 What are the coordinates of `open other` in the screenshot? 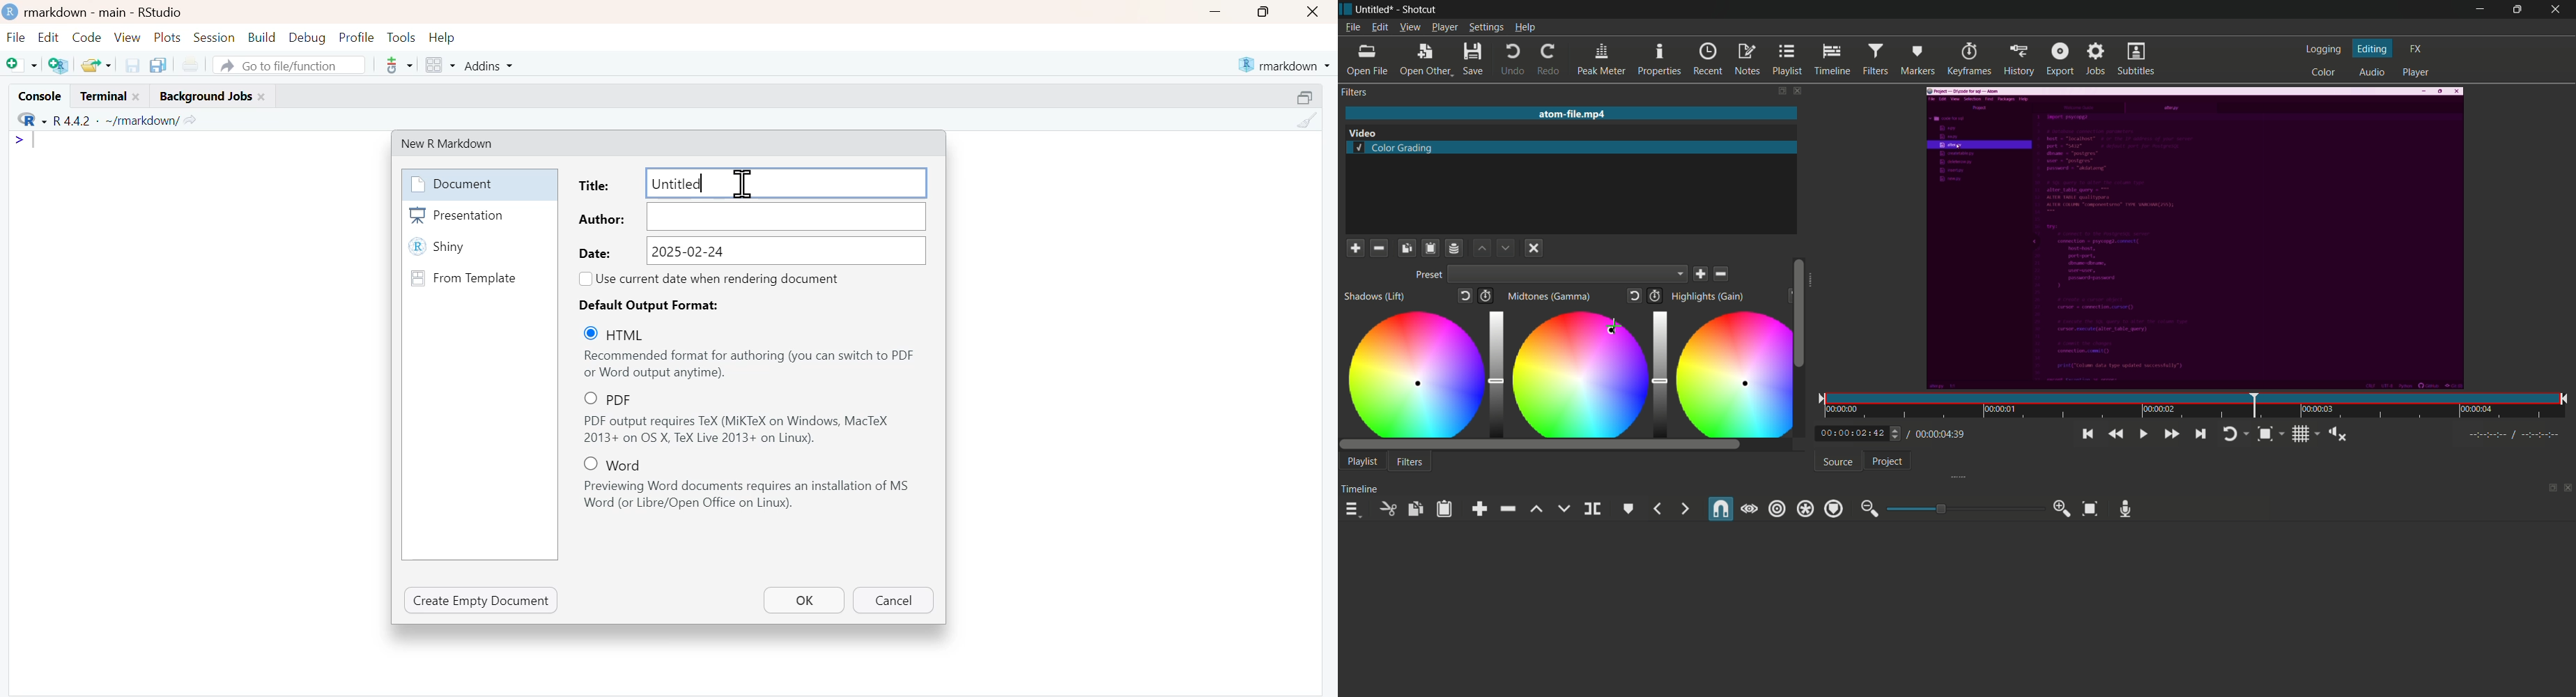 It's located at (1425, 61).